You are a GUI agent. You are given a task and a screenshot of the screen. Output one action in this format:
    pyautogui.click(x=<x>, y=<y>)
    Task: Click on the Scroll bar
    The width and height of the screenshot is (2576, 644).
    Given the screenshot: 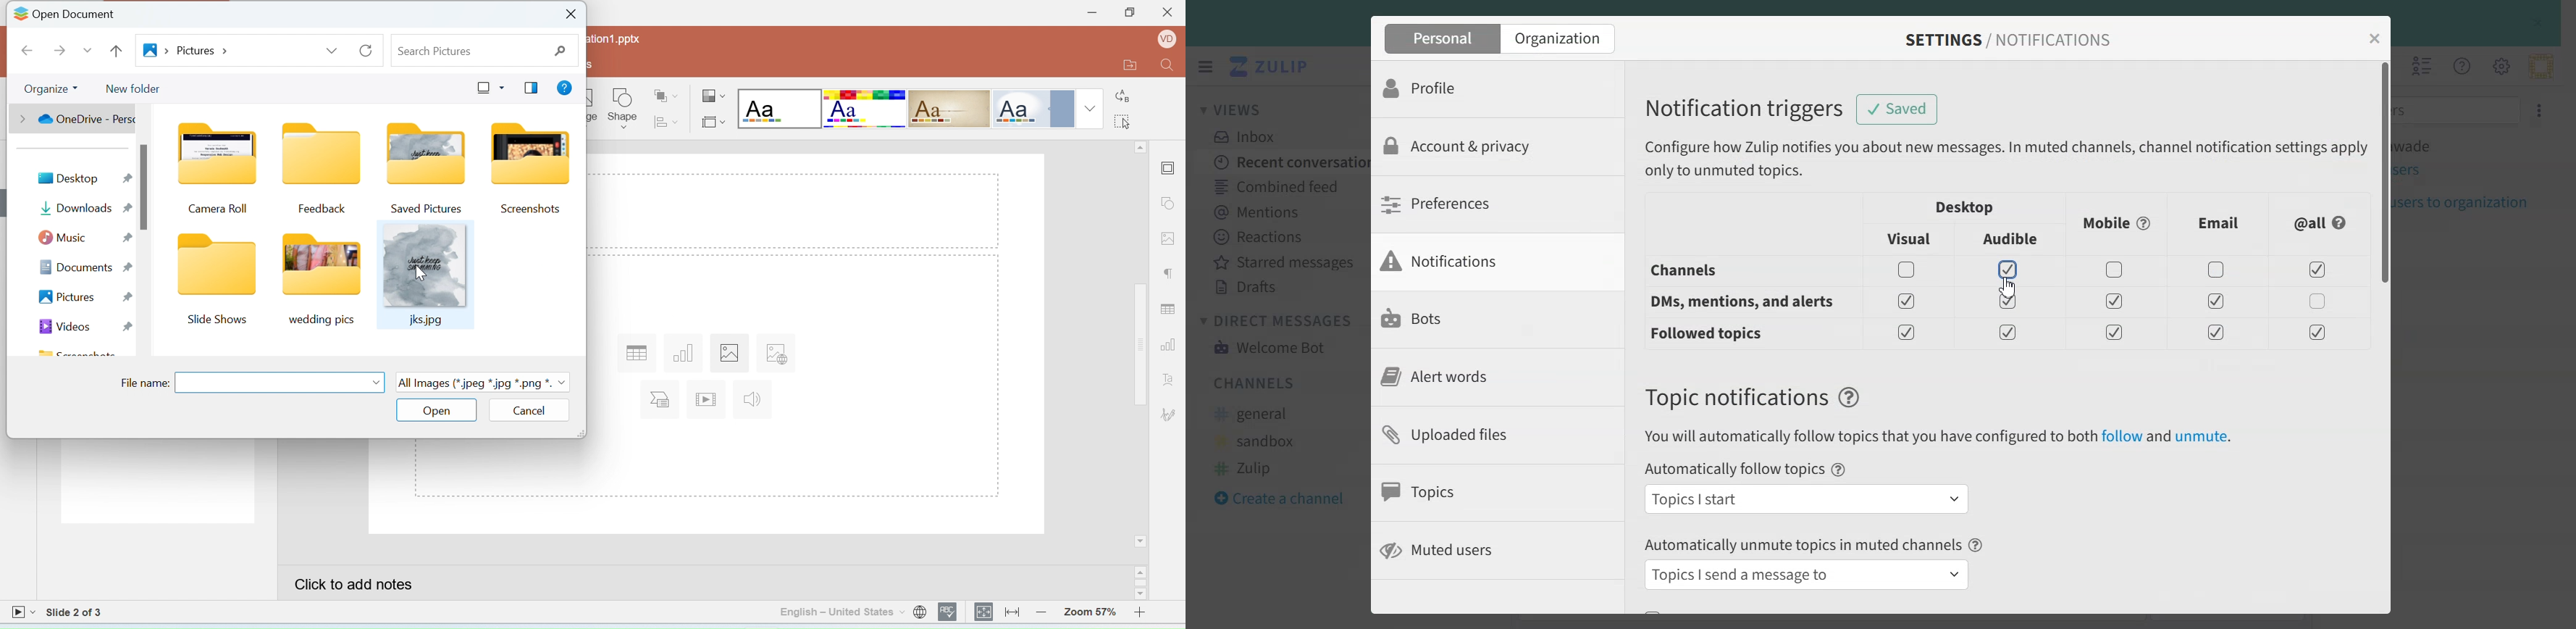 What is the action you would take?
    pyautogui.click(x=1142, y=583)
    